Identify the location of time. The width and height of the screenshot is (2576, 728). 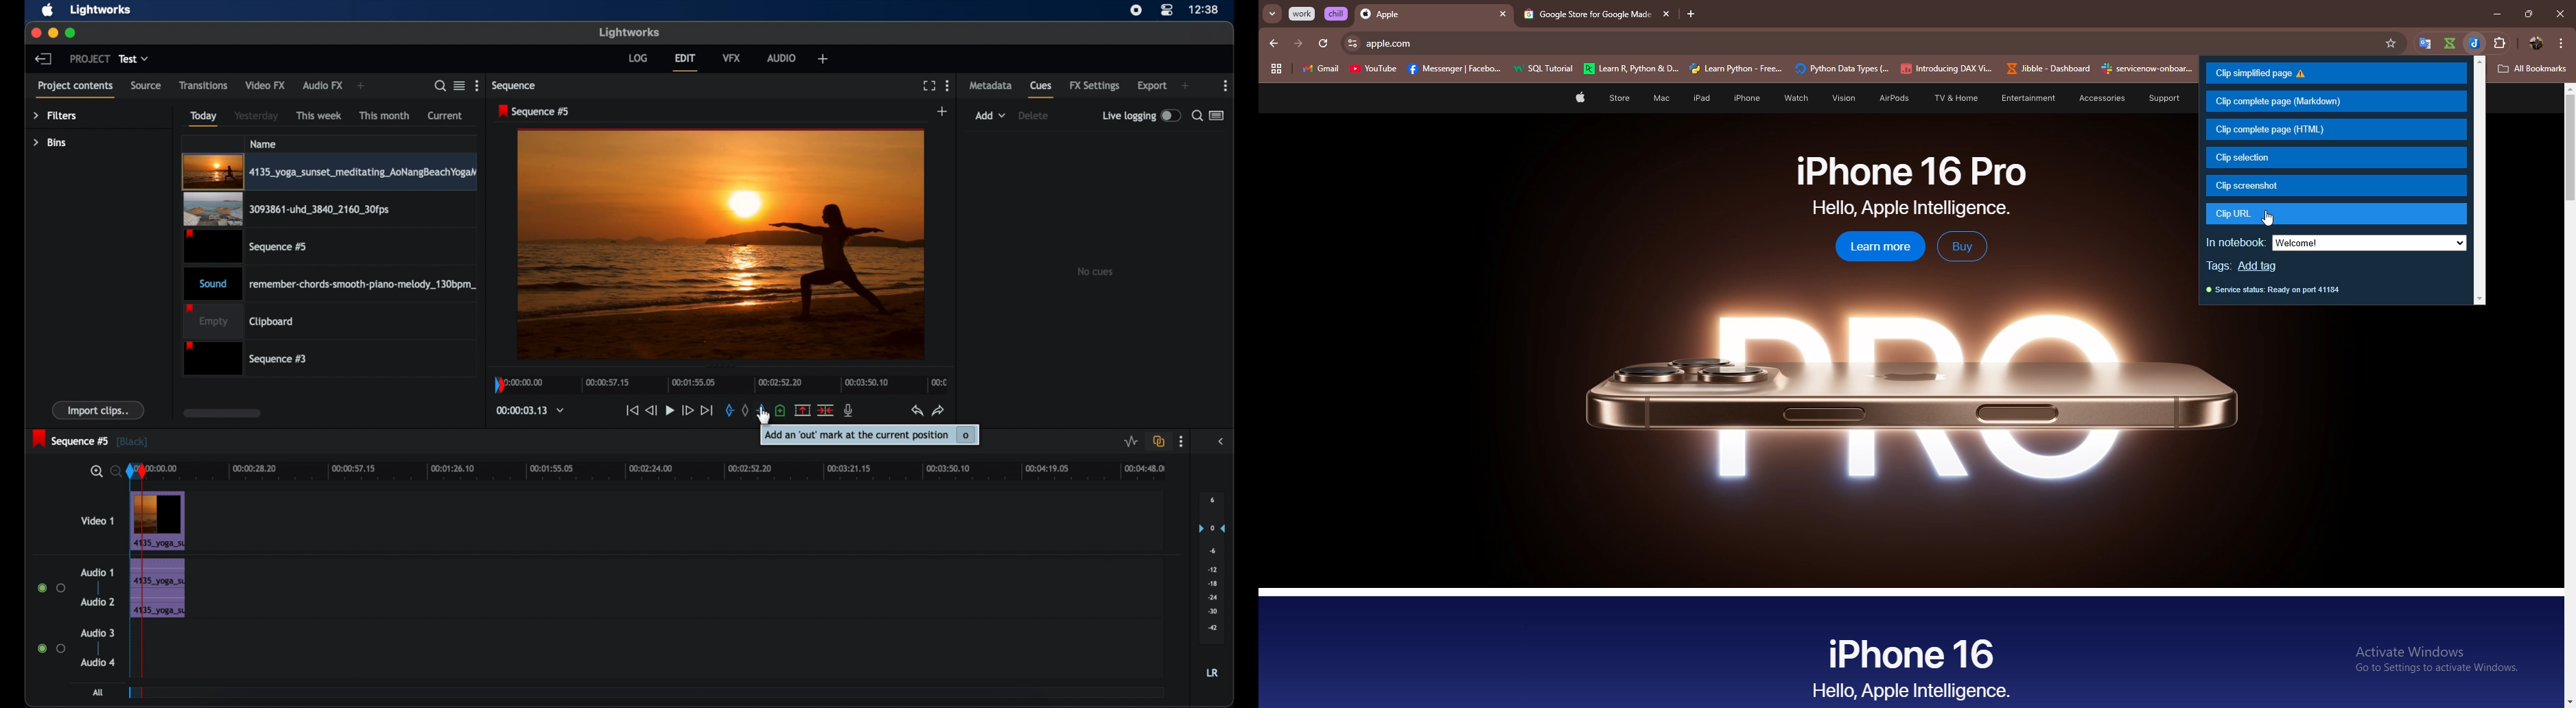
(1205, 10).